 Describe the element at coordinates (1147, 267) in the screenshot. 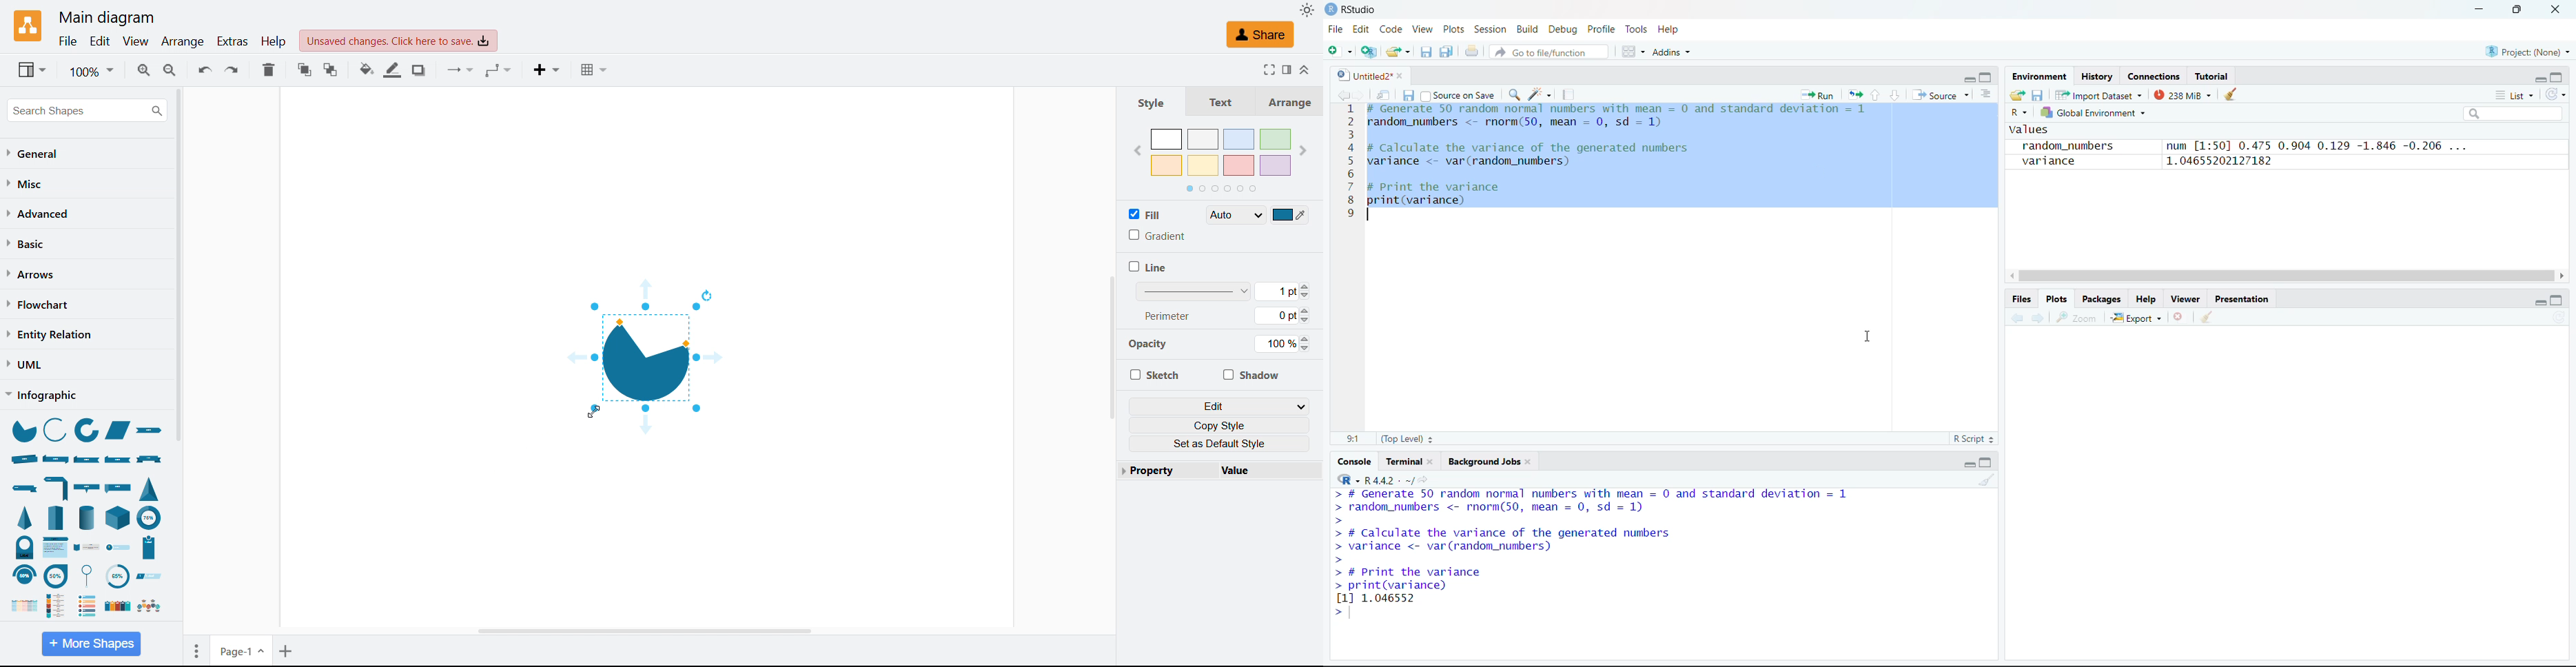

I see `Line ` at that location.